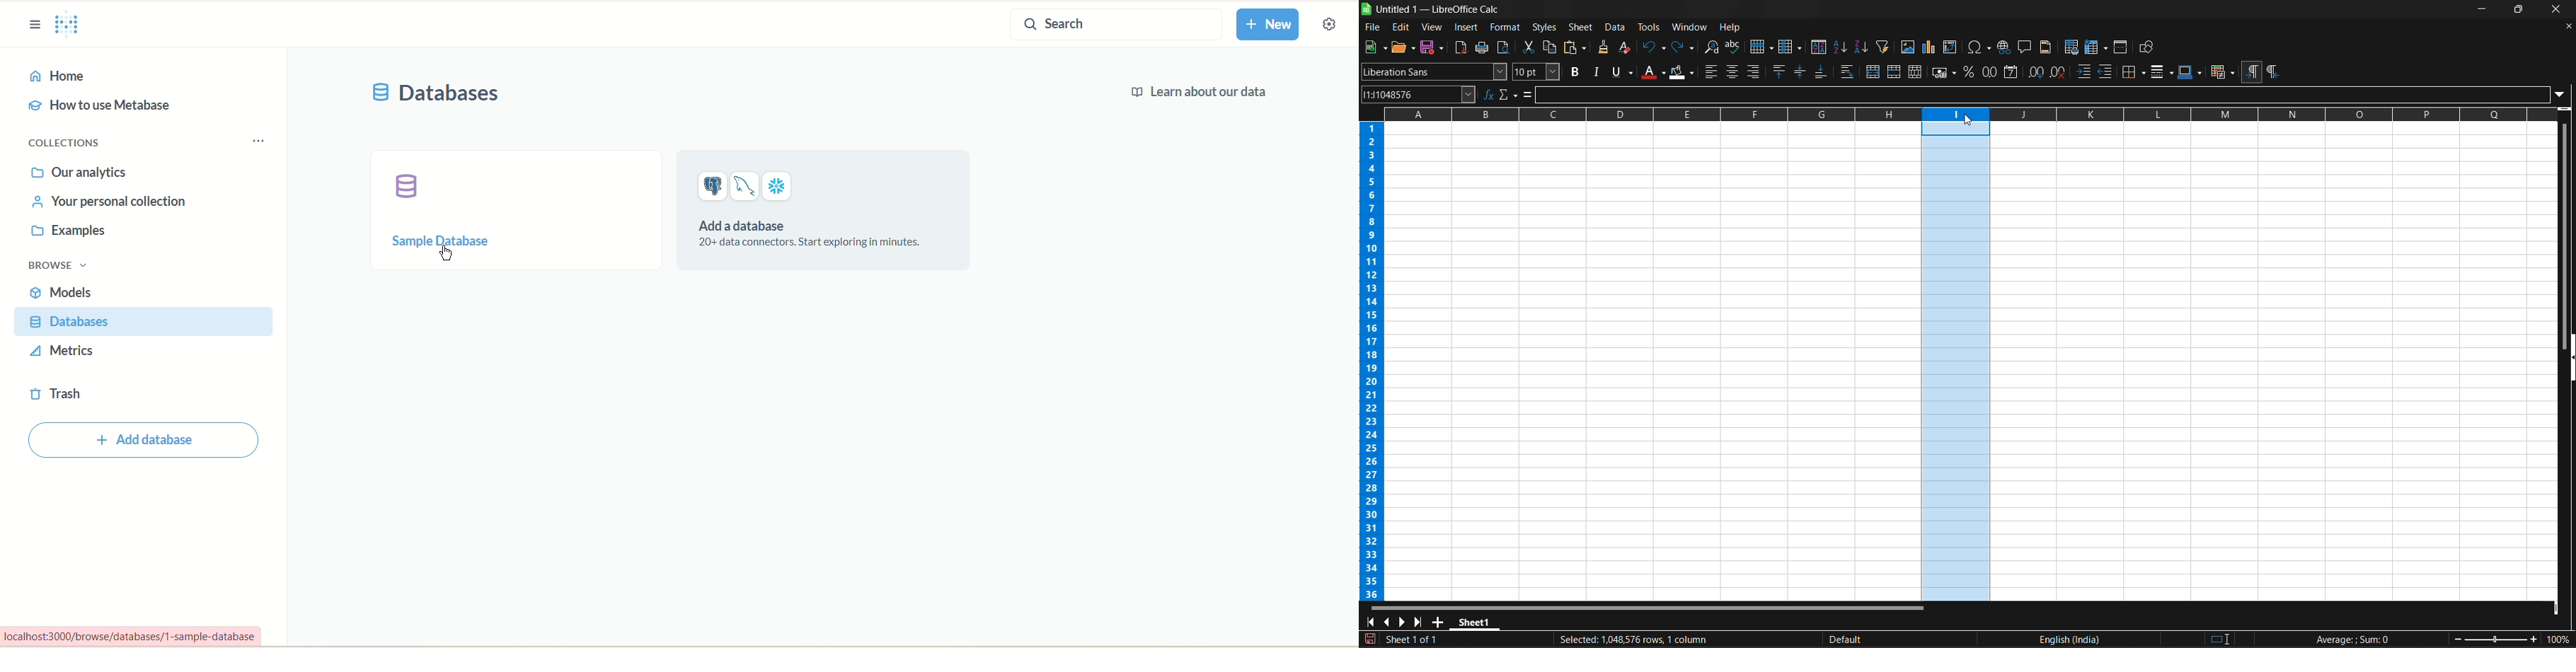  Describe the element at coordinates (1756, 71) in the screenshot. I see `align right` at that location.